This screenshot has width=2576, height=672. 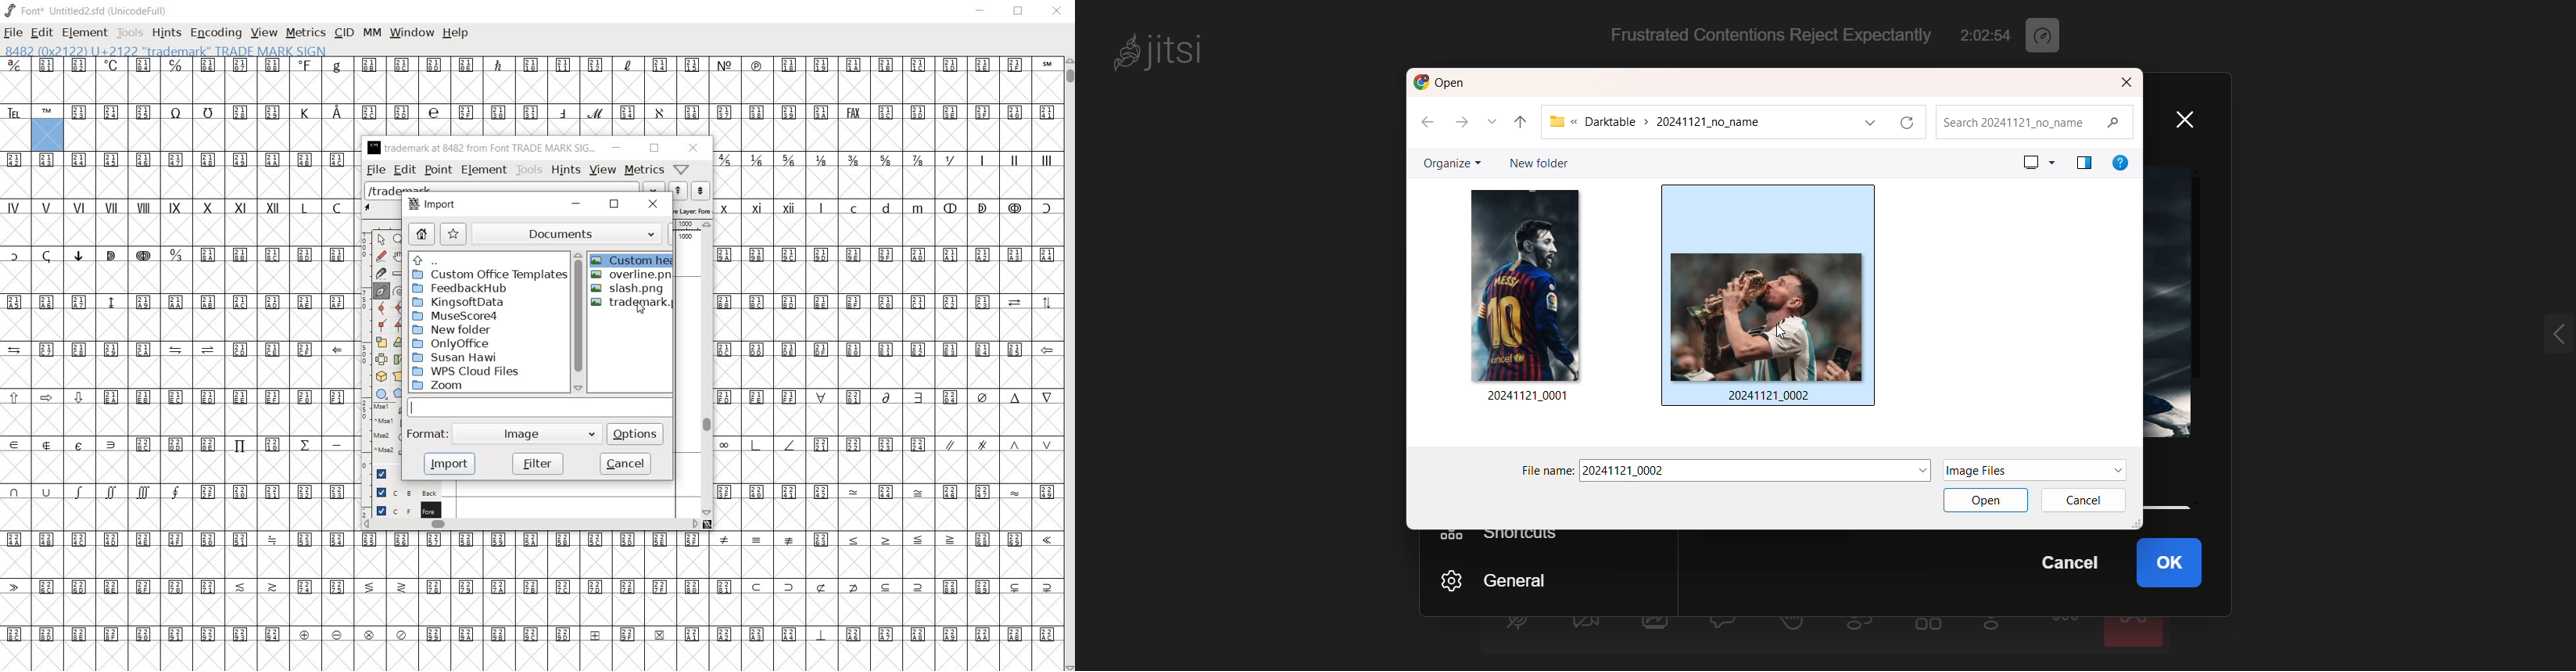 What do you see at coordinates (636, 433) in the screenshot?
I see `options` at bounding box center [636, 433].